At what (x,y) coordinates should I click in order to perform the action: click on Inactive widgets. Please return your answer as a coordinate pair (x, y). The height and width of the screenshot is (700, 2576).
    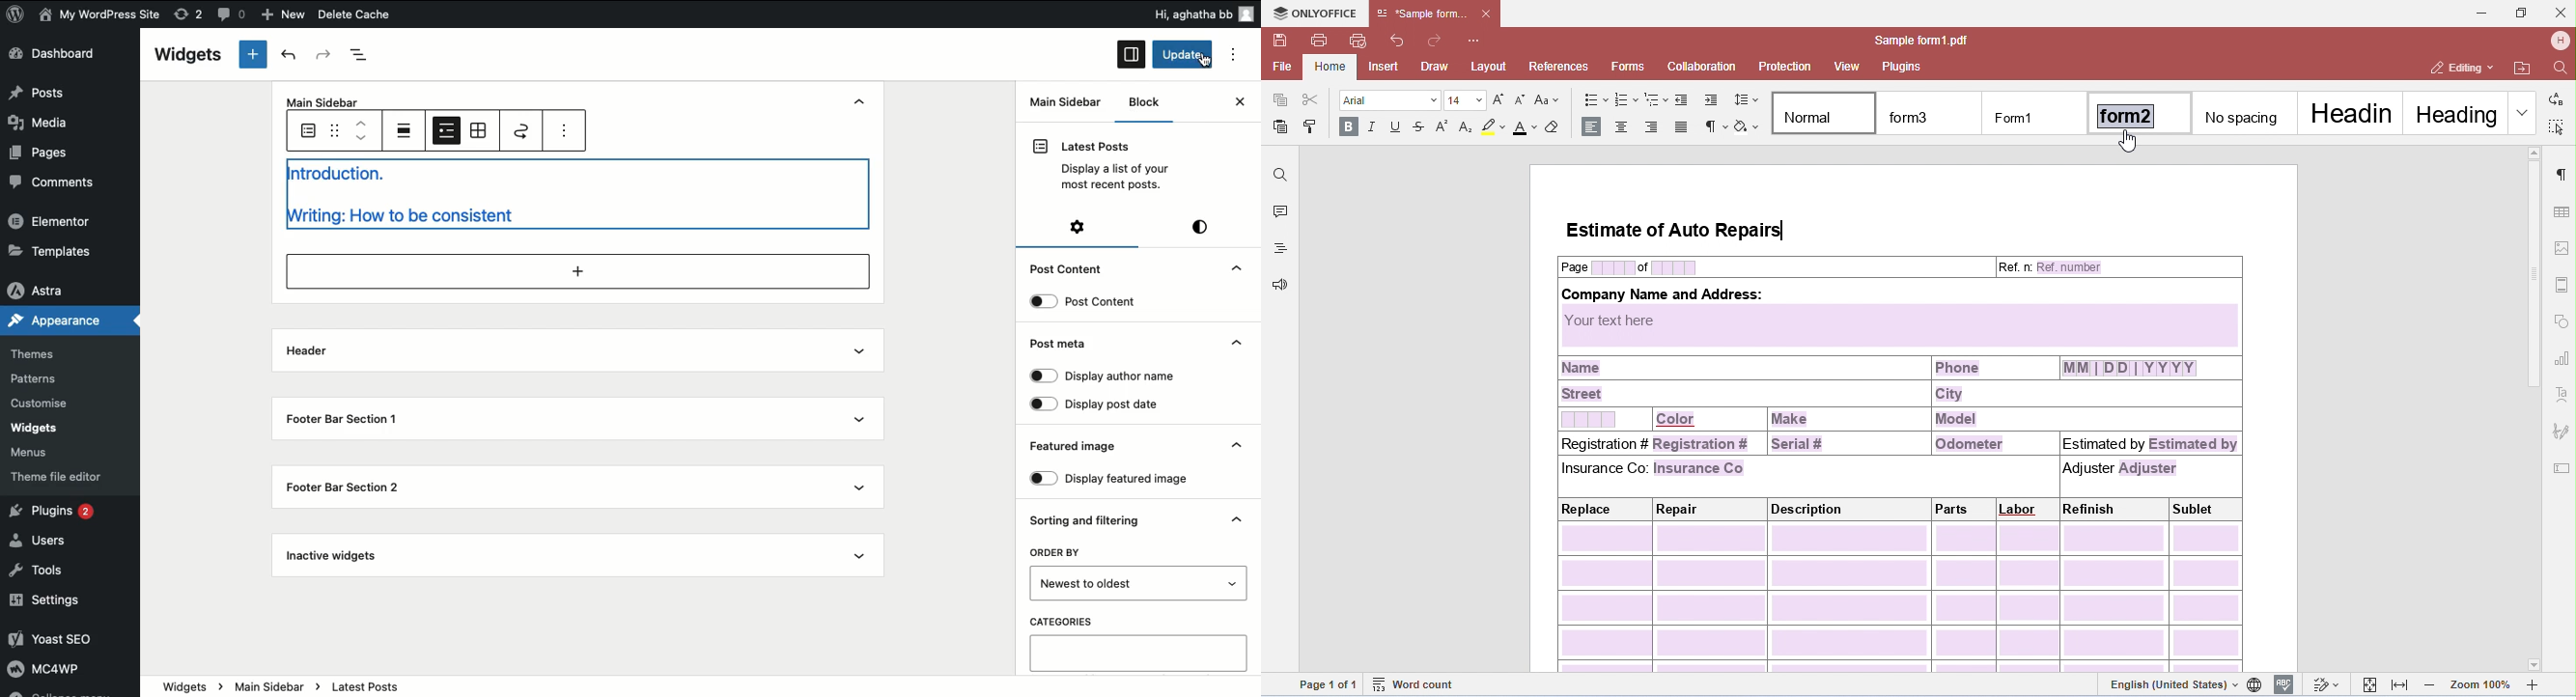
    Looking at the image, I should click on (332, 556).